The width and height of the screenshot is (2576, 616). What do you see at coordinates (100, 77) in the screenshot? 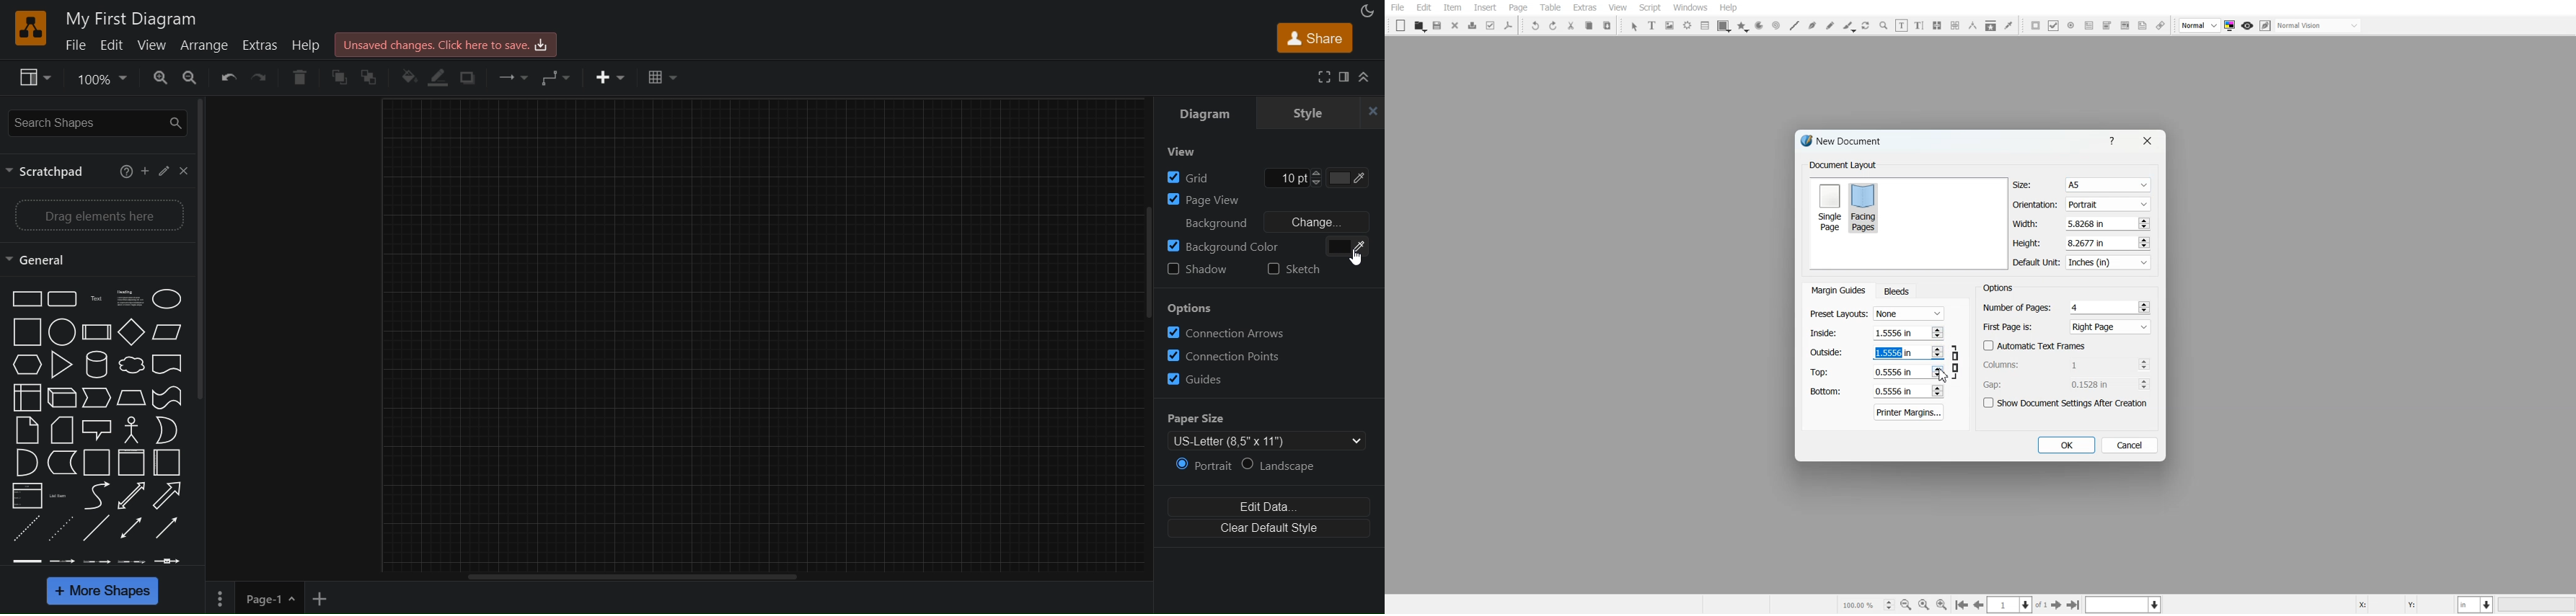
I see `zoom` at bounding box center [100, 77].